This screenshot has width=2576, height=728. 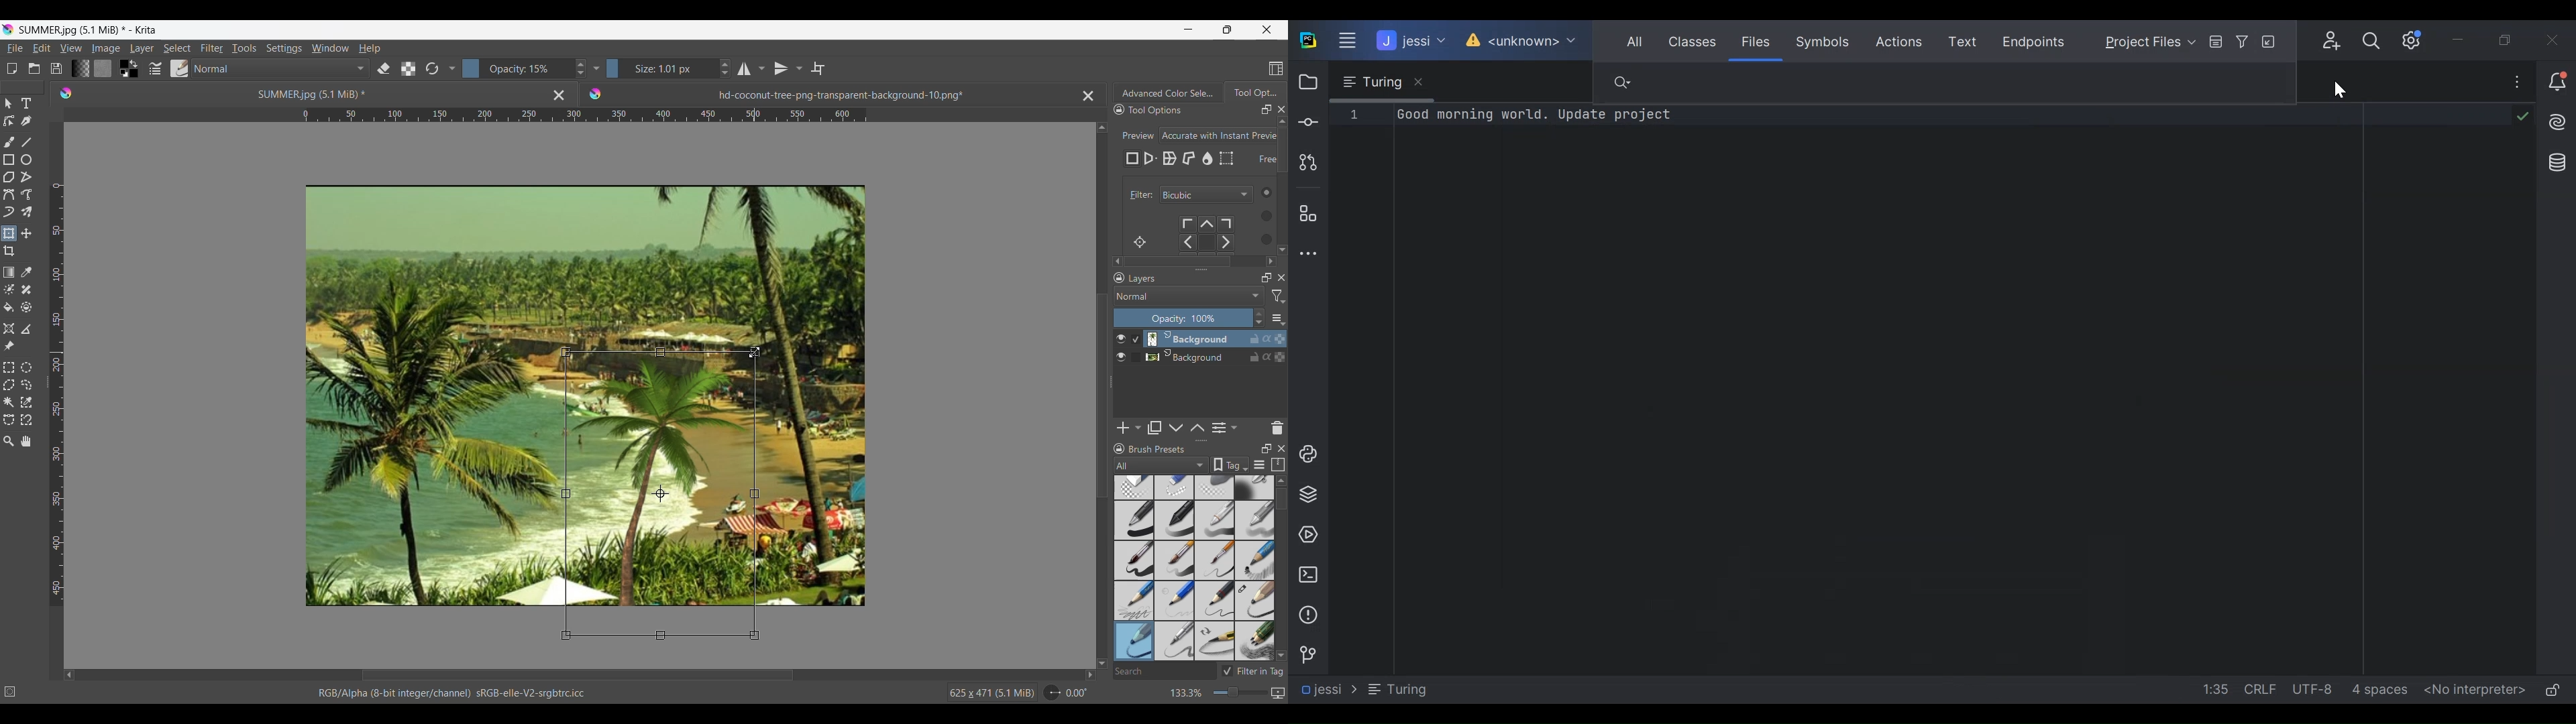 I want to click on Display settings, so click(x=1259, y=466).